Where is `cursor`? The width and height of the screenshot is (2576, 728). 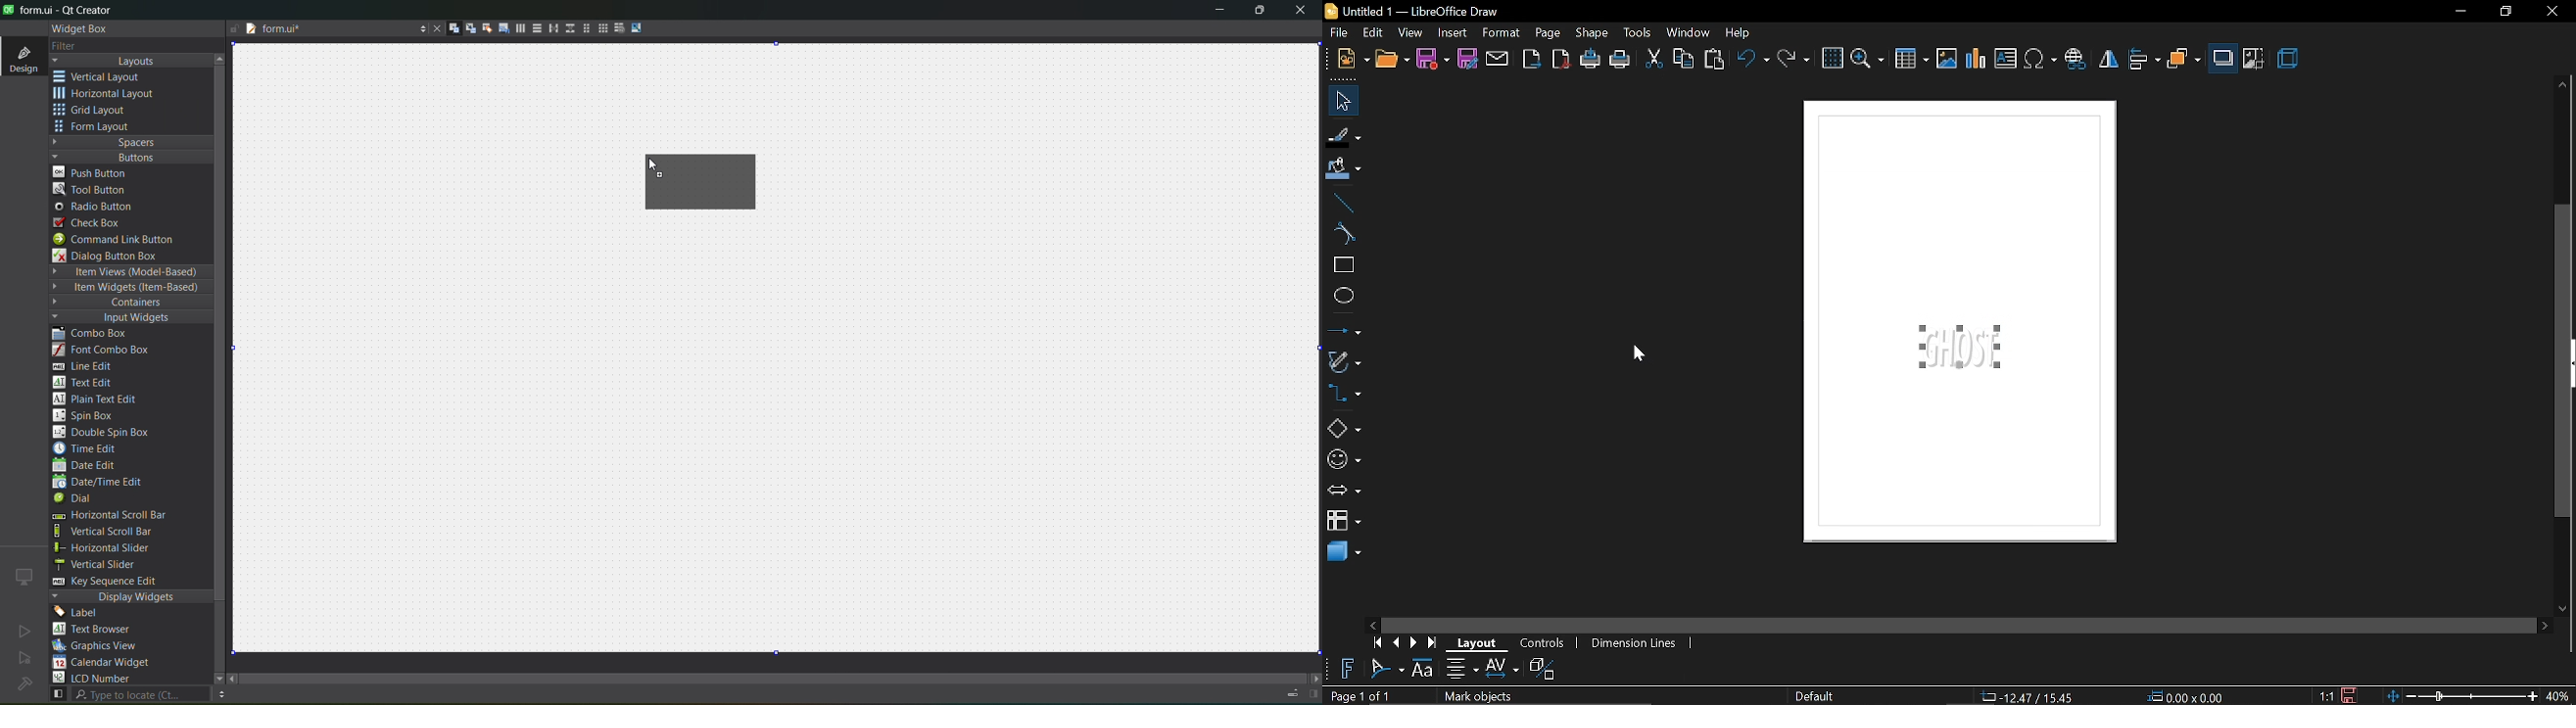
cursor is located at coordinates (649, 166).